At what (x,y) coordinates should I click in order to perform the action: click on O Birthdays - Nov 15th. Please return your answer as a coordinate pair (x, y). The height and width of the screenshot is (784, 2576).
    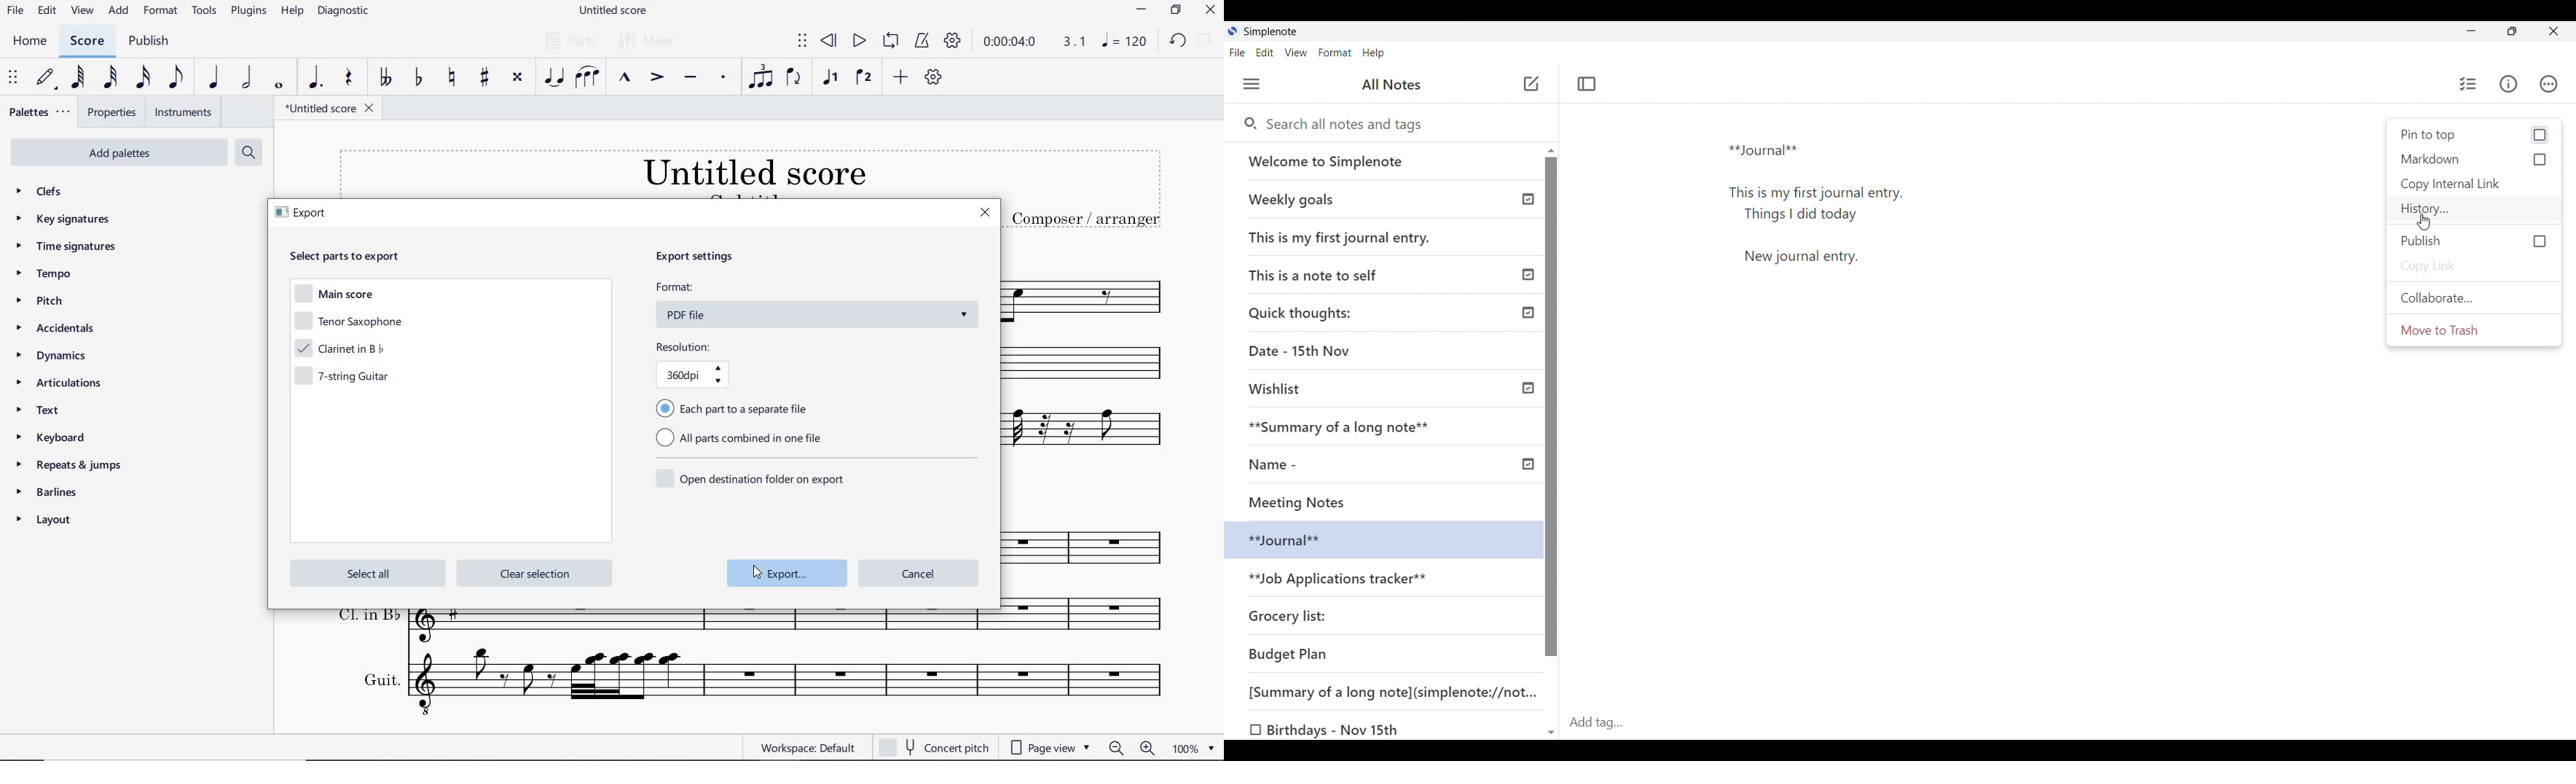
    Looking at the image, I should click on (1327, 730).